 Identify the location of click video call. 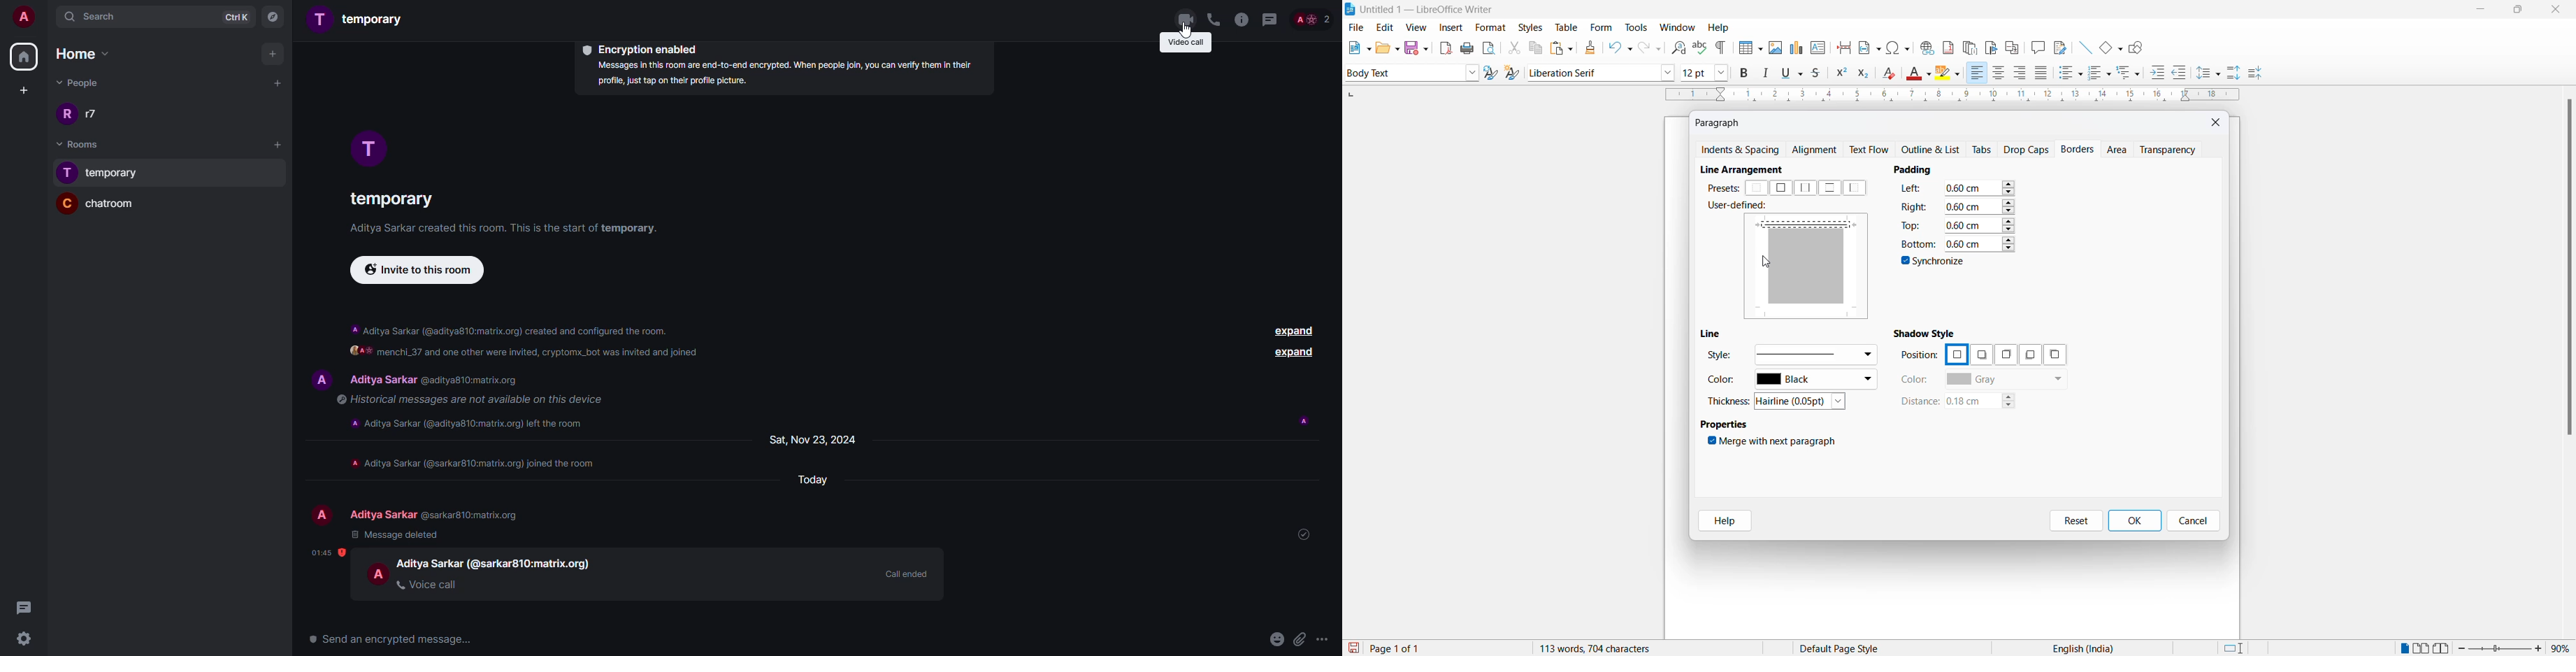
(1186, 19).